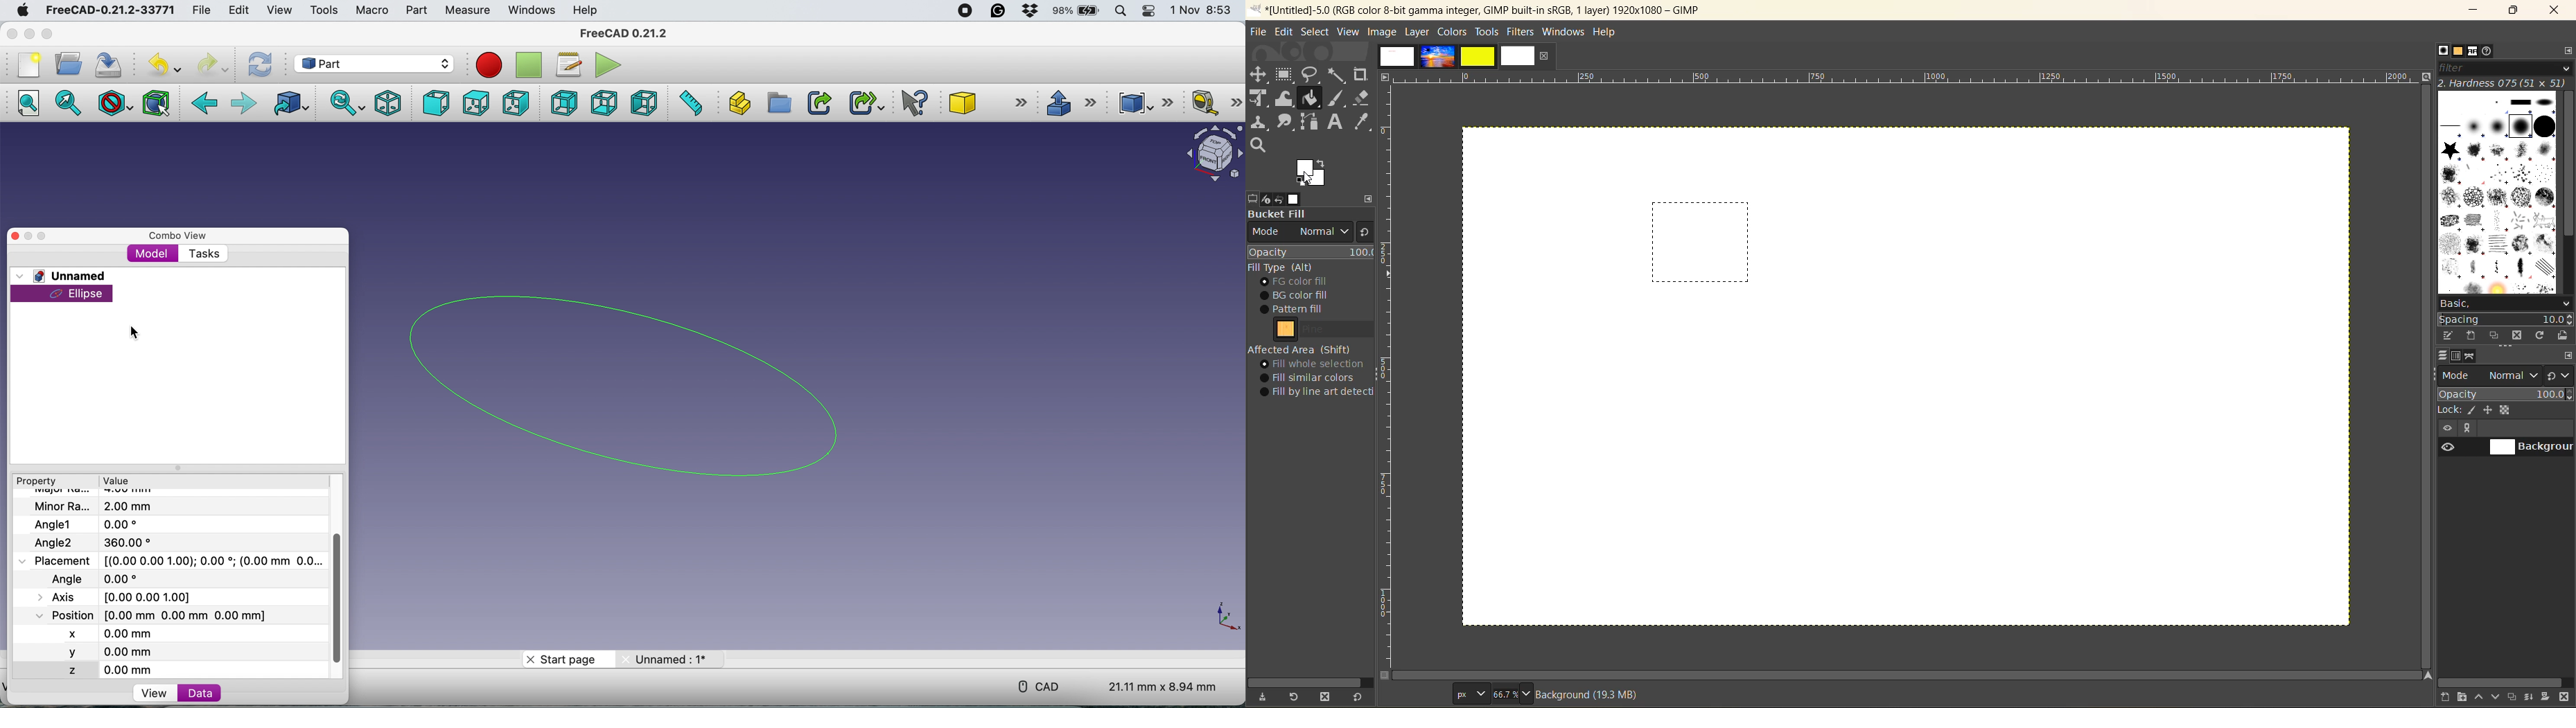 The height and width of the screenshot is (728, 2576). I want to click on y, so click(94, 652).